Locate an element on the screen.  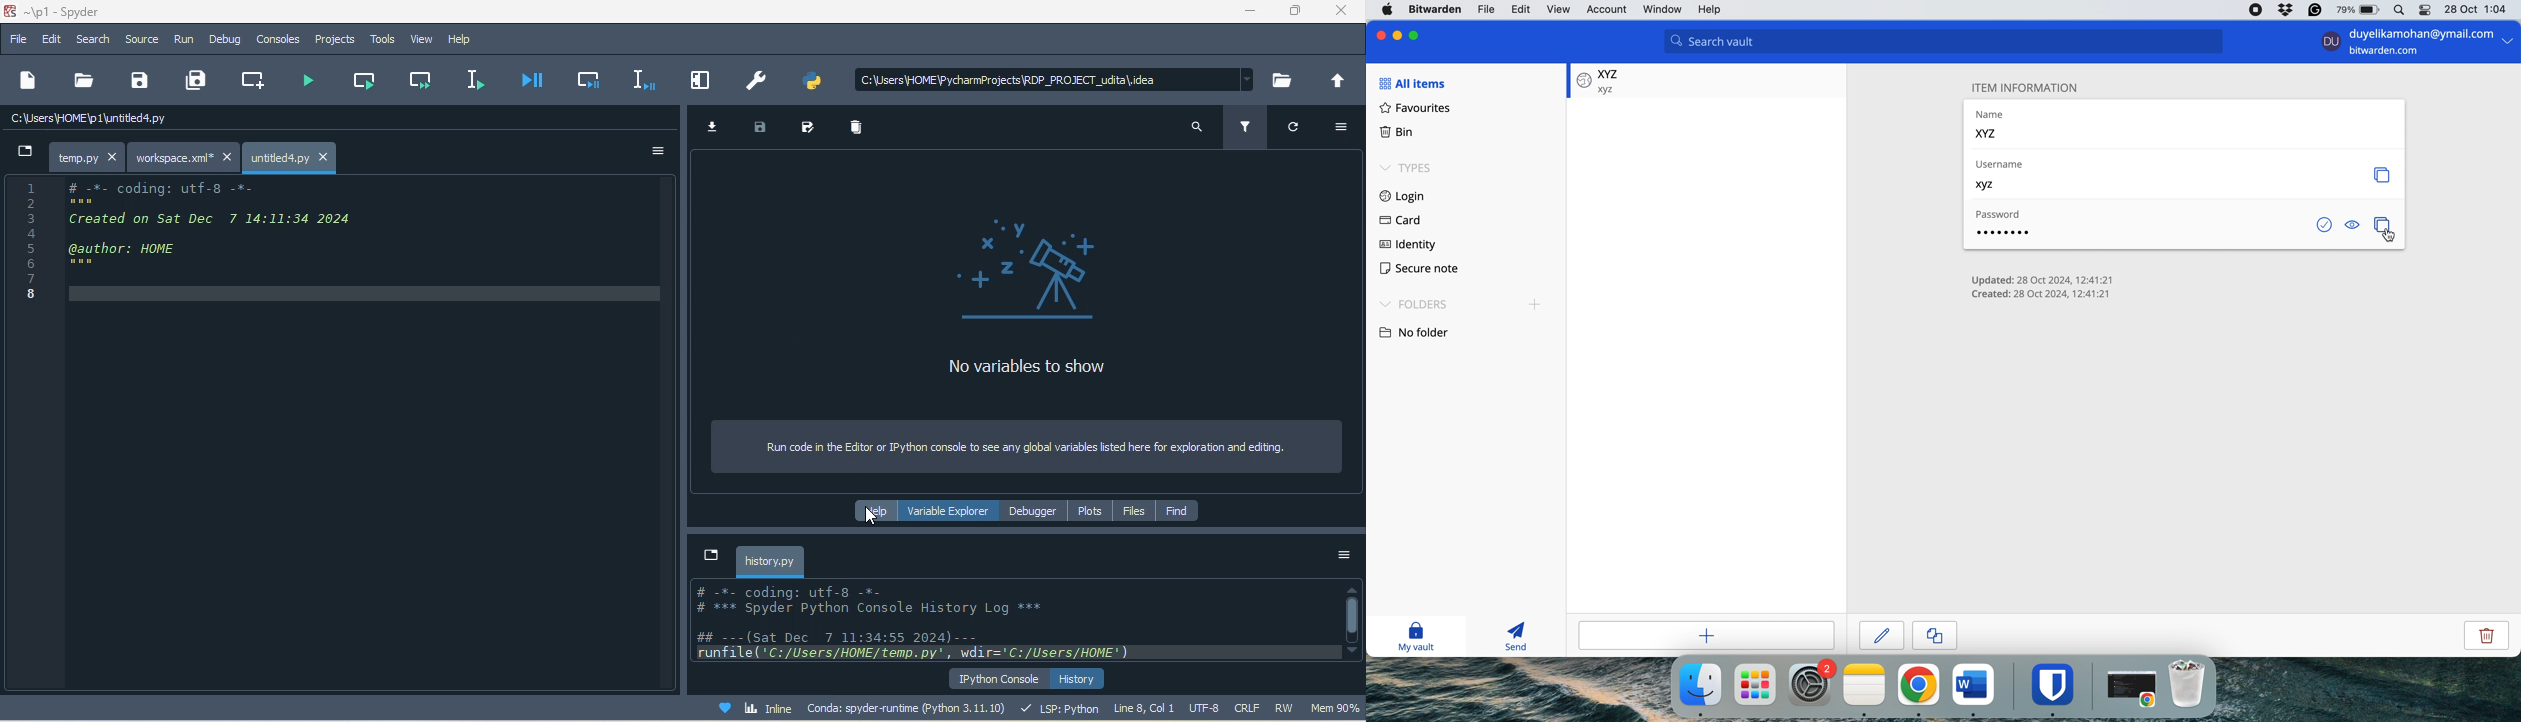
types is located at coordinates (1410, 168).